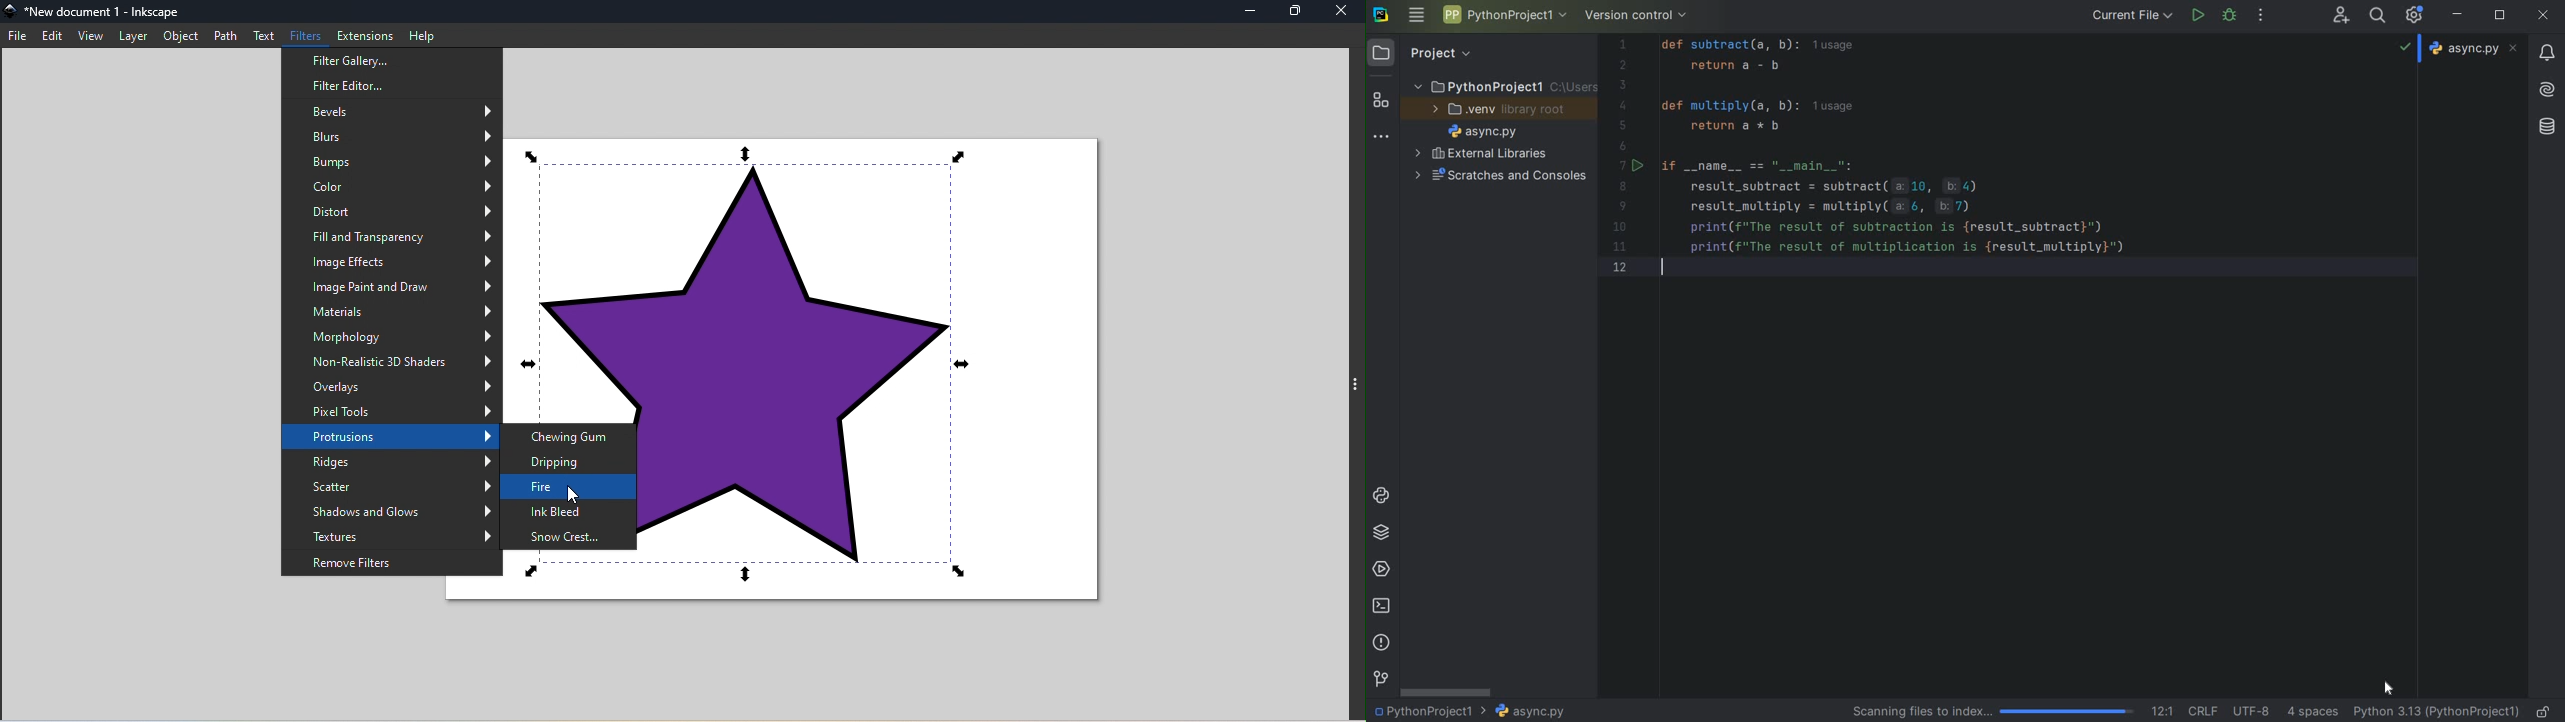 The image size is (2576, 728). Describe the element at coordinates (387, 438) in the screenshot. I see `Protrusions` at that location.